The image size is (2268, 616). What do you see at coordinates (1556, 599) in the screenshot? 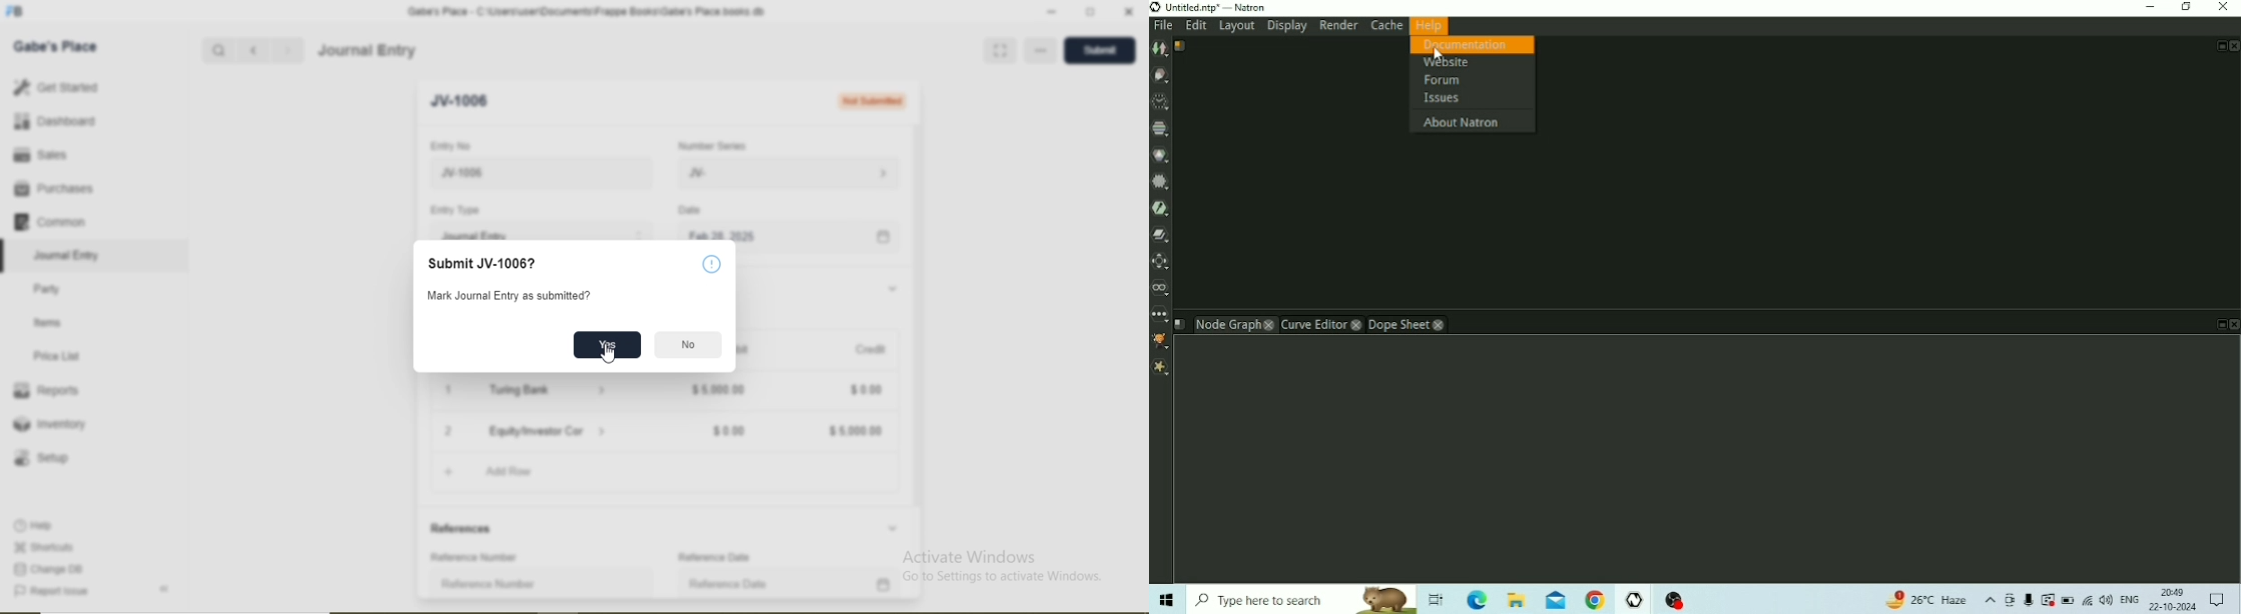
I see `Mail` at bounding box center [1556, 599].